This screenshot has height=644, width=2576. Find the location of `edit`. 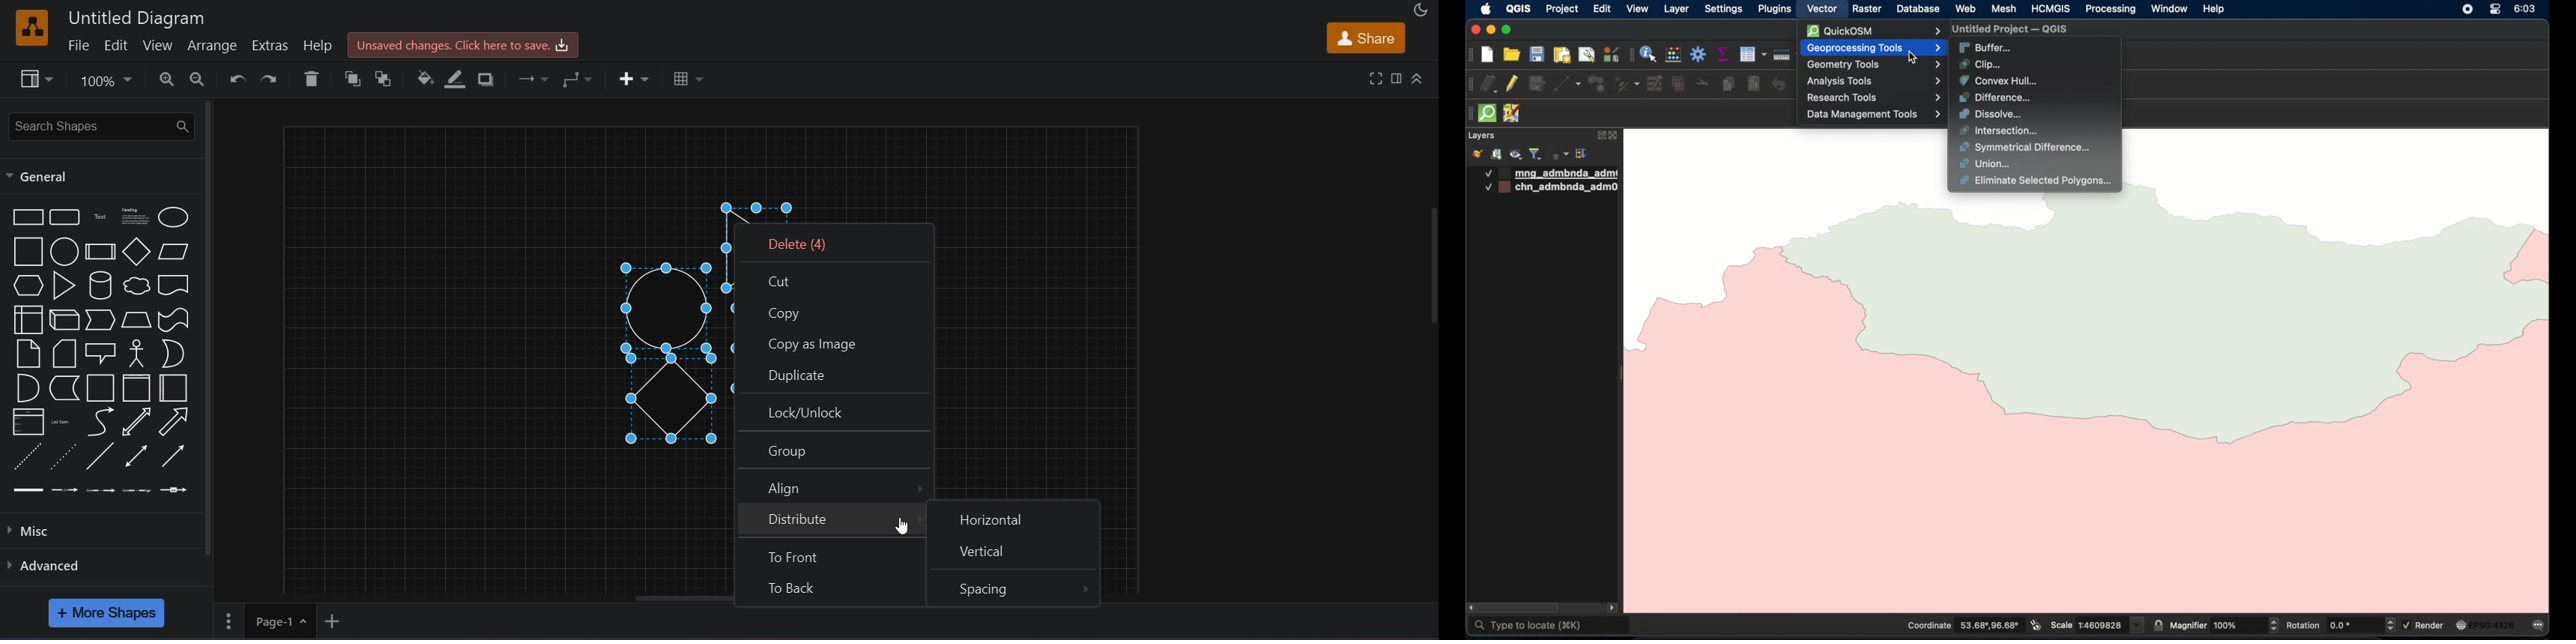

edit is located at coordinates (1602, 8).